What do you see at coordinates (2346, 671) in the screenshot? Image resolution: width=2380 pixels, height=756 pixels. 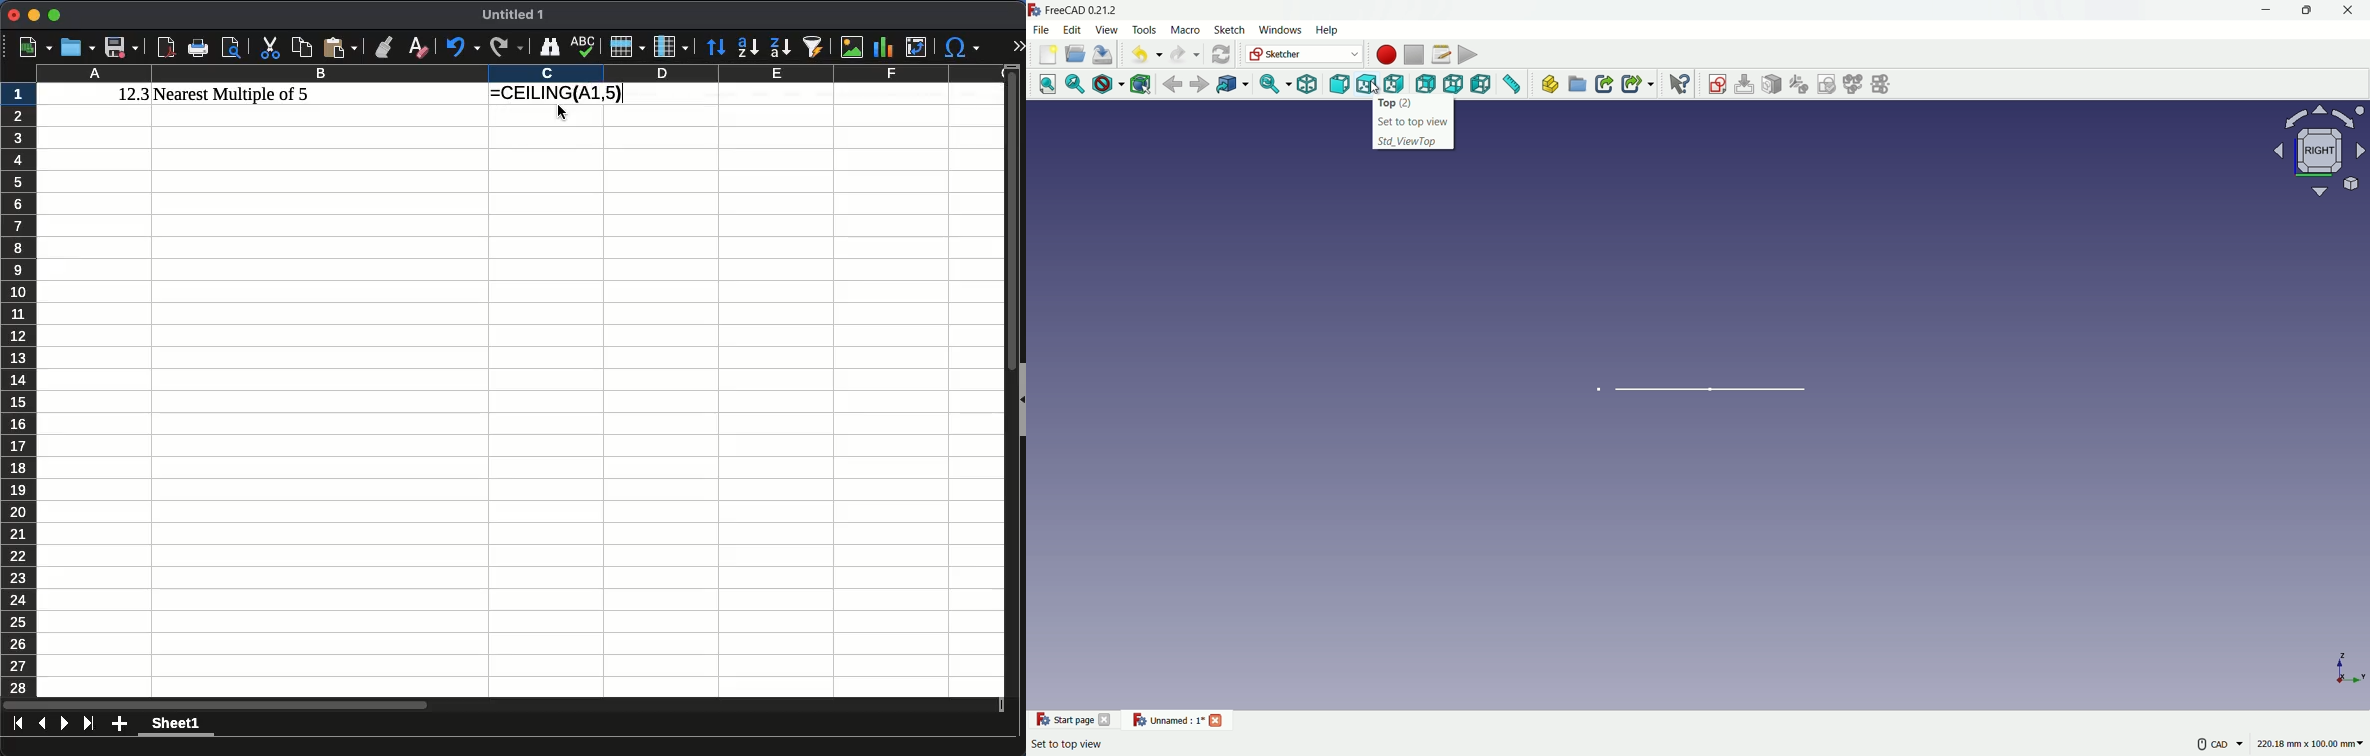 I see `tourus` at bounding box center [2346, 671].